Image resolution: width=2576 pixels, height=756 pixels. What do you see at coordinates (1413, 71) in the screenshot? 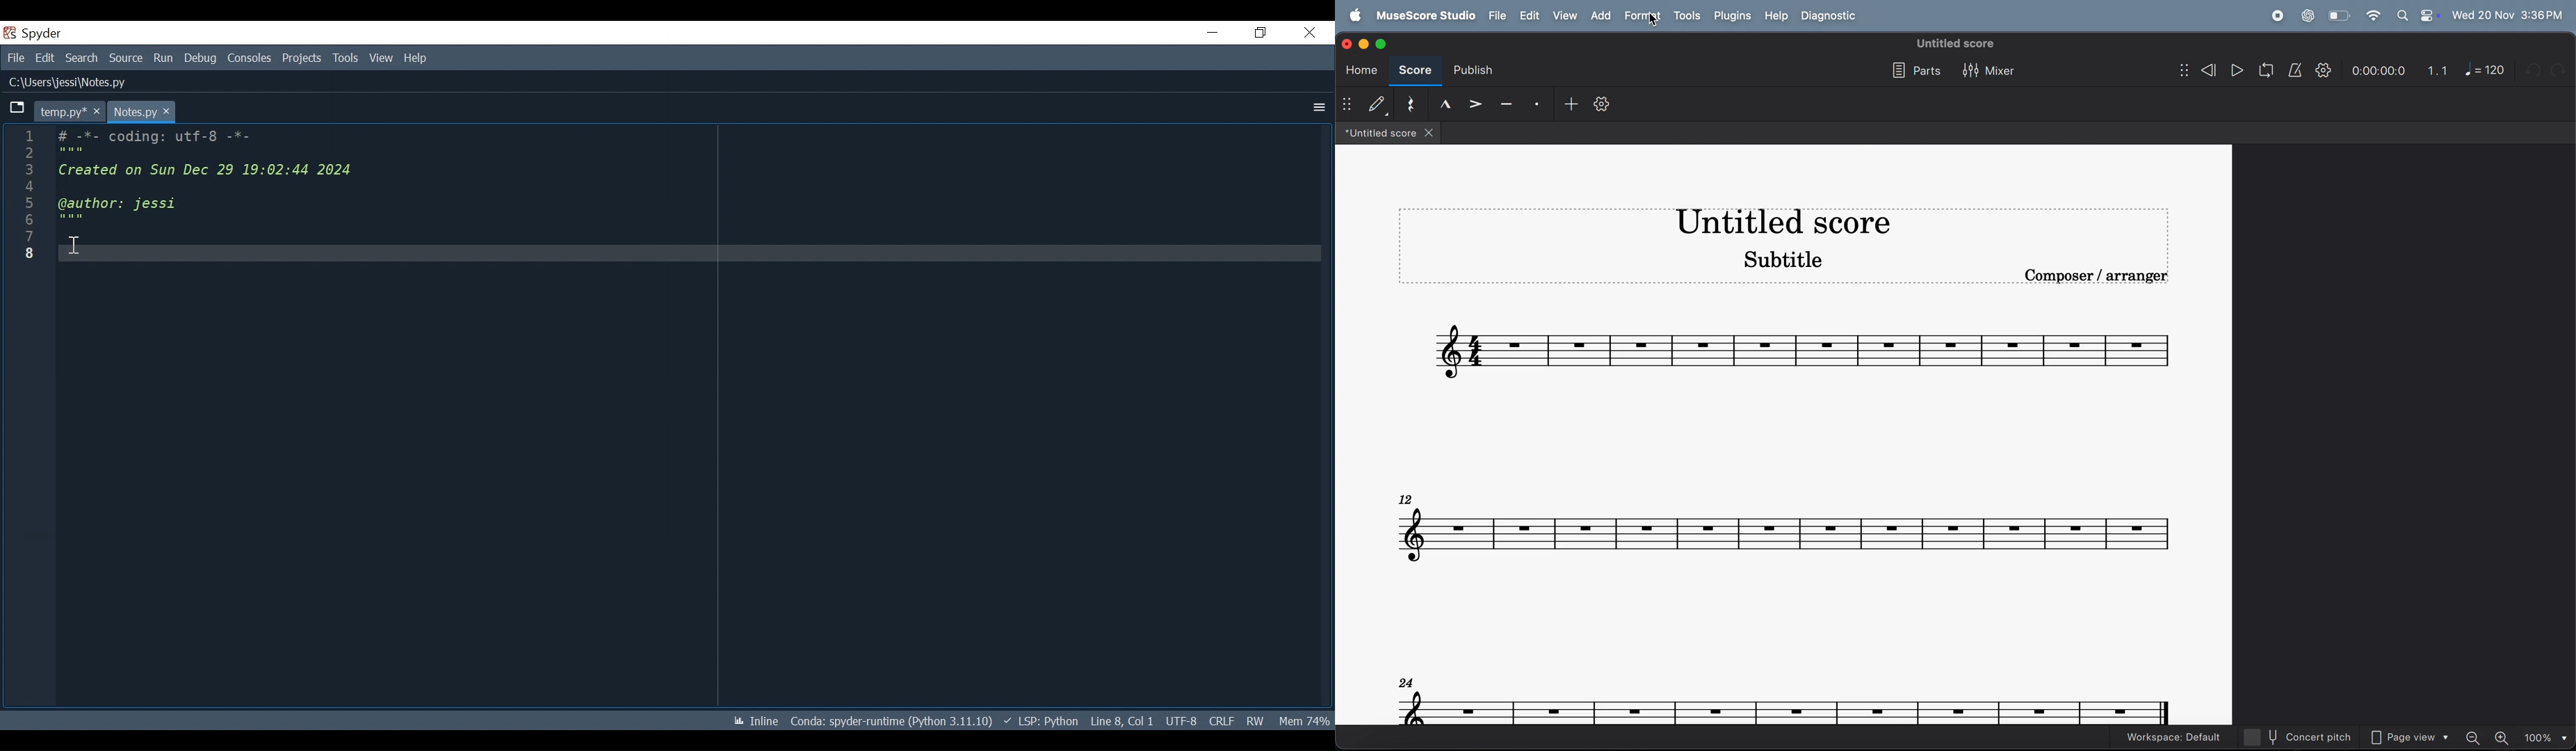
I see `score` at bounding box center [1413, 71].